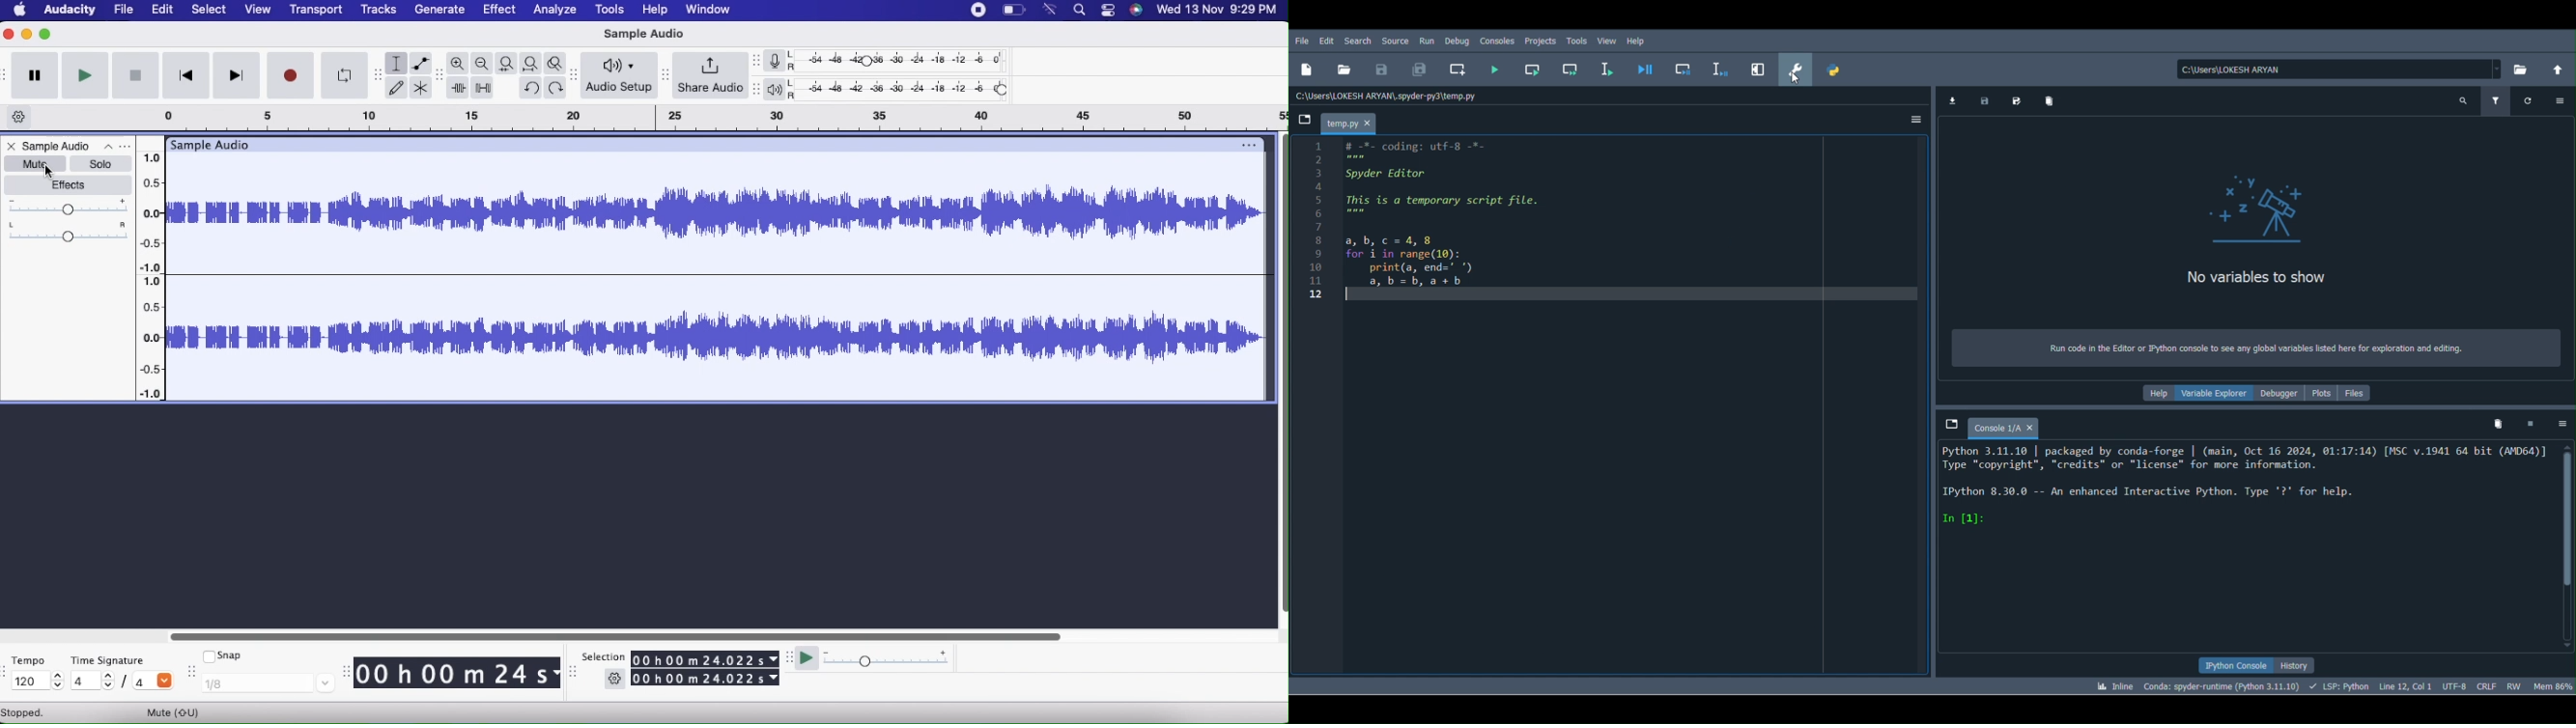  Describe the element at coordinates (438, 10) in the screenshot. I see `Generate` at that location.